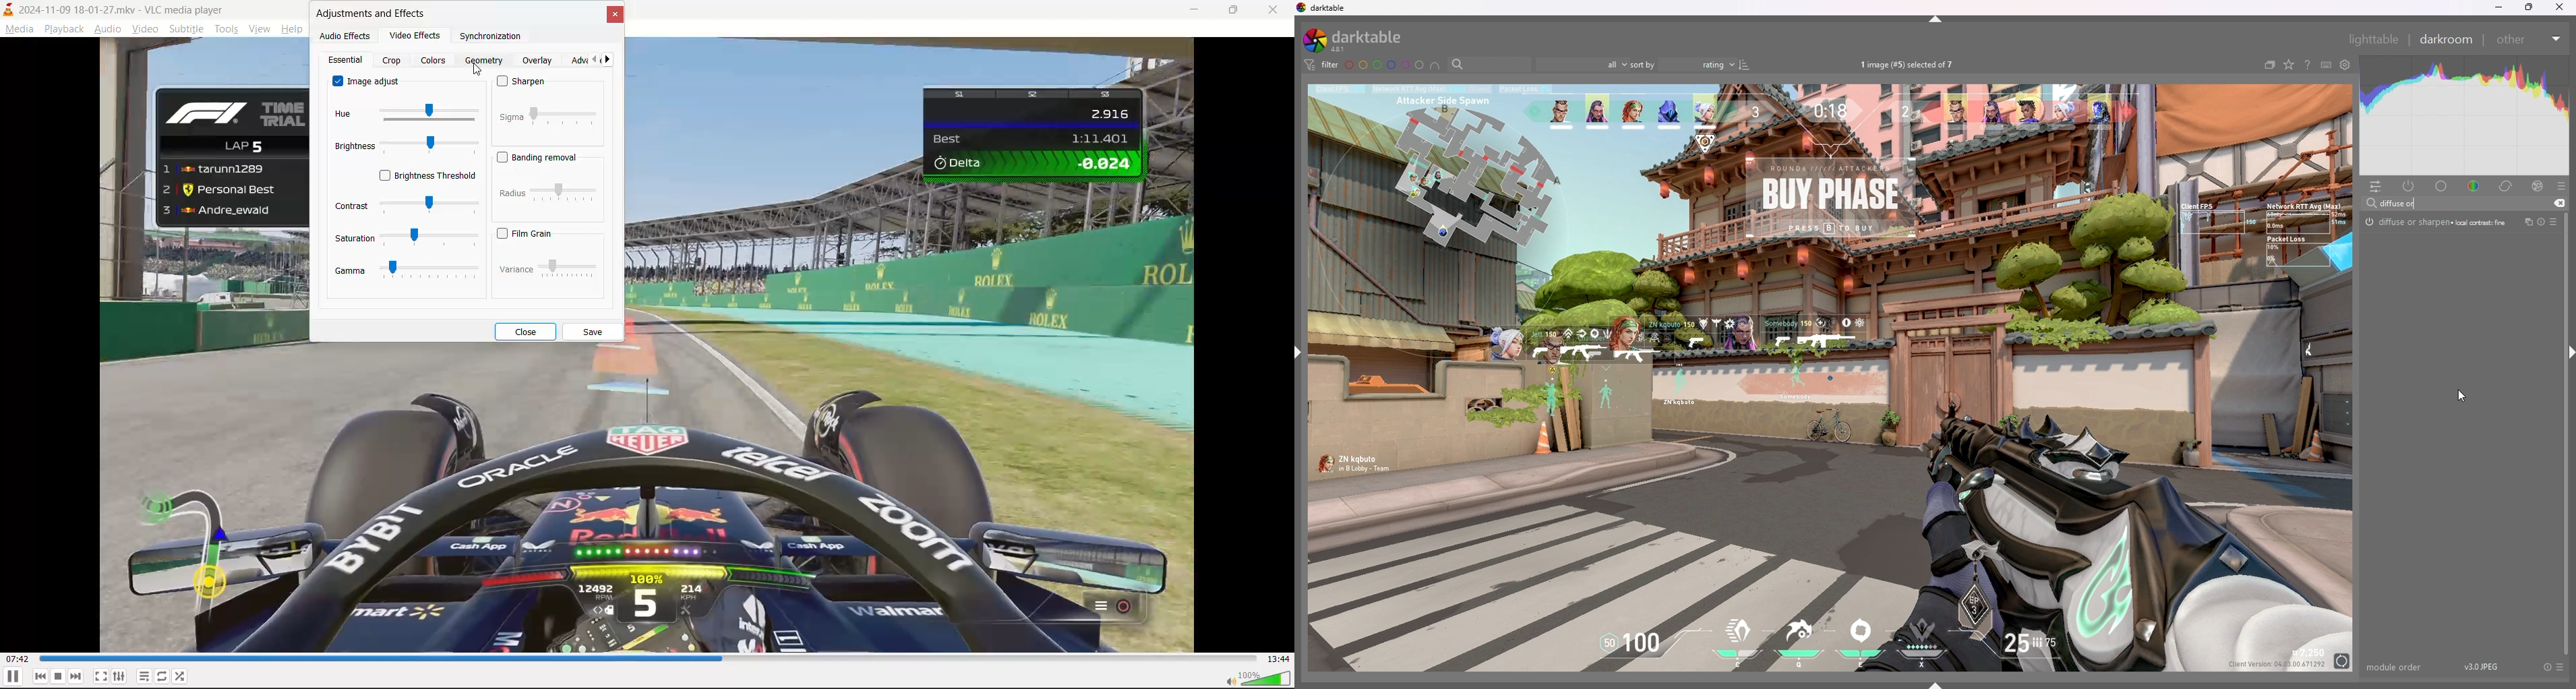 Image resolution: width=2576 pixels, height=700 pixels. Describe the element at coordinates (145, 29) in the screenshot. I see `video` at that location.